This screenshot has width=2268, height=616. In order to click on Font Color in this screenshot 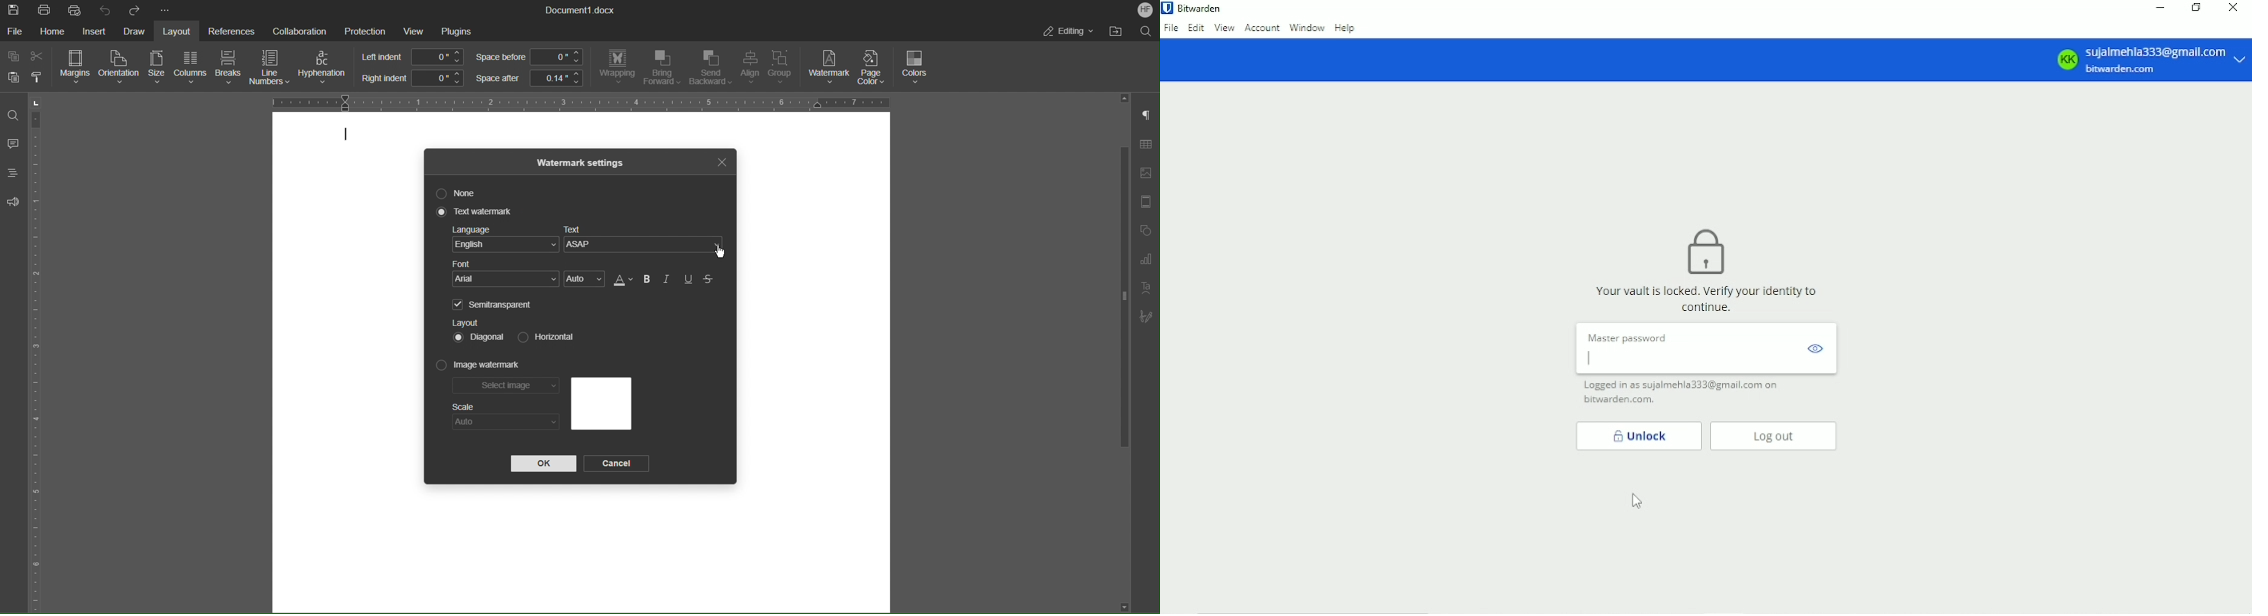, I will do `click(622, 280)`.